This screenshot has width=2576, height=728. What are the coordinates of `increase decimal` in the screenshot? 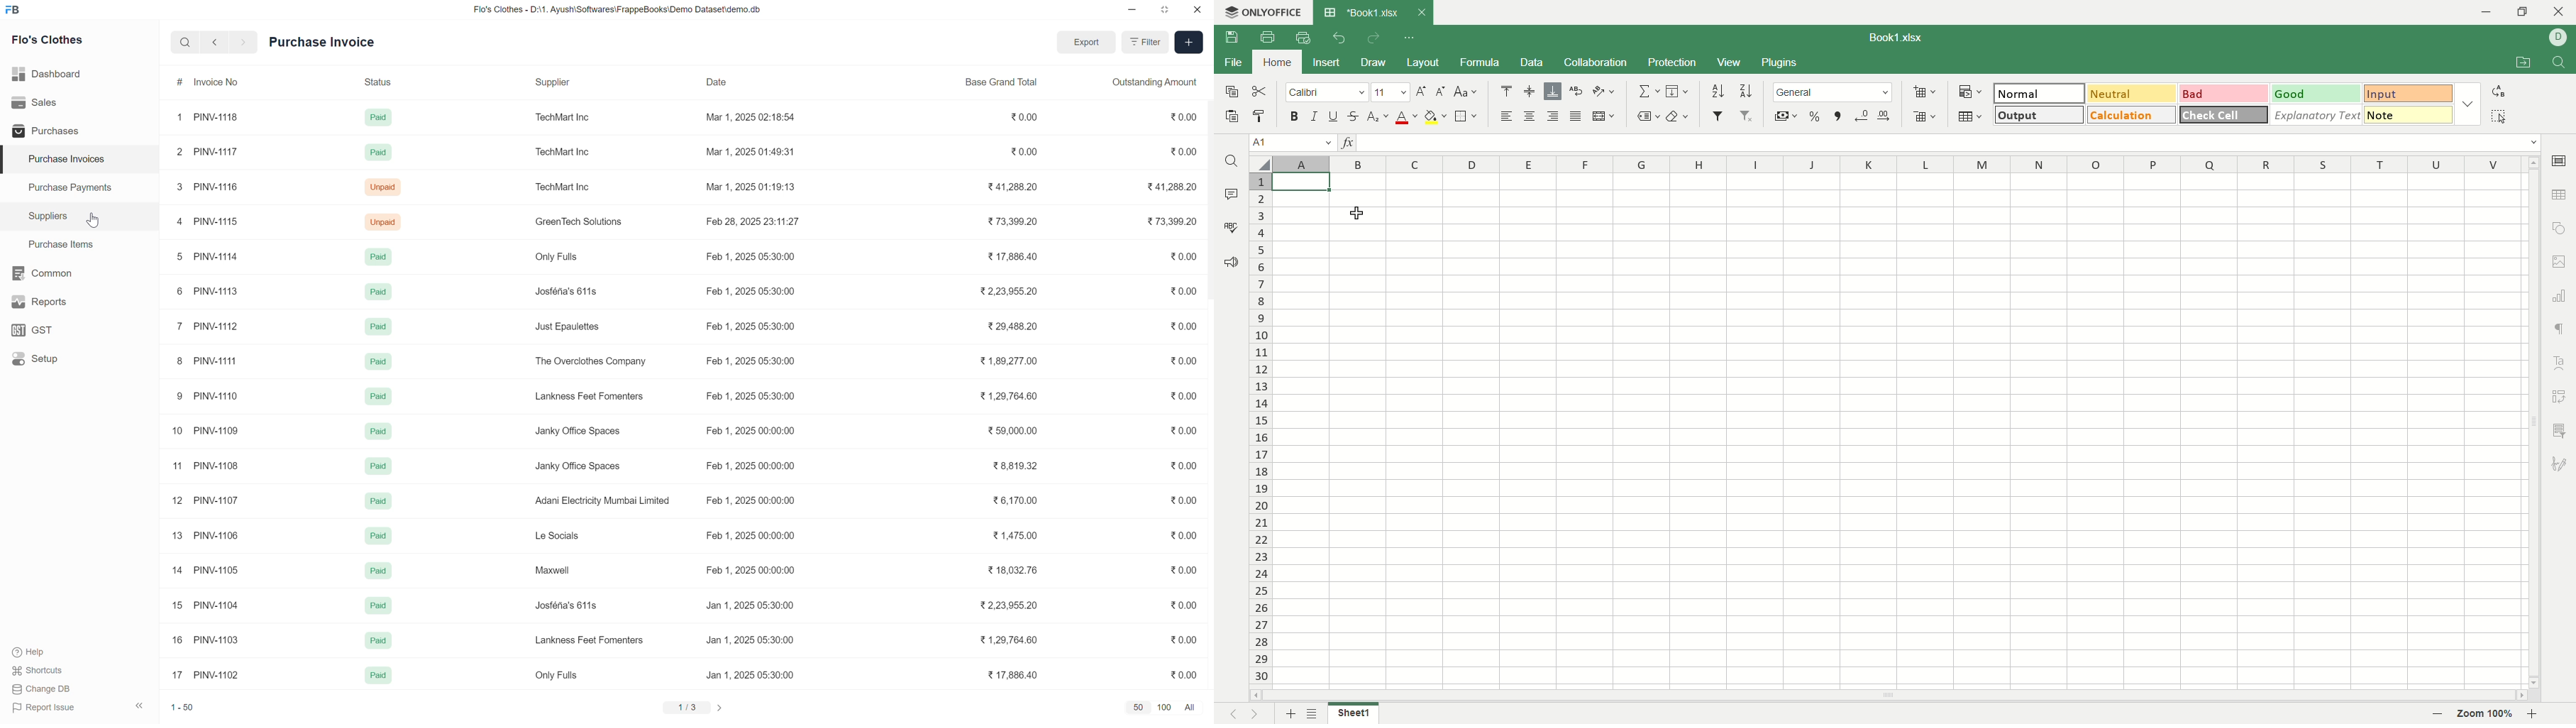 It's located at (1884, 116).